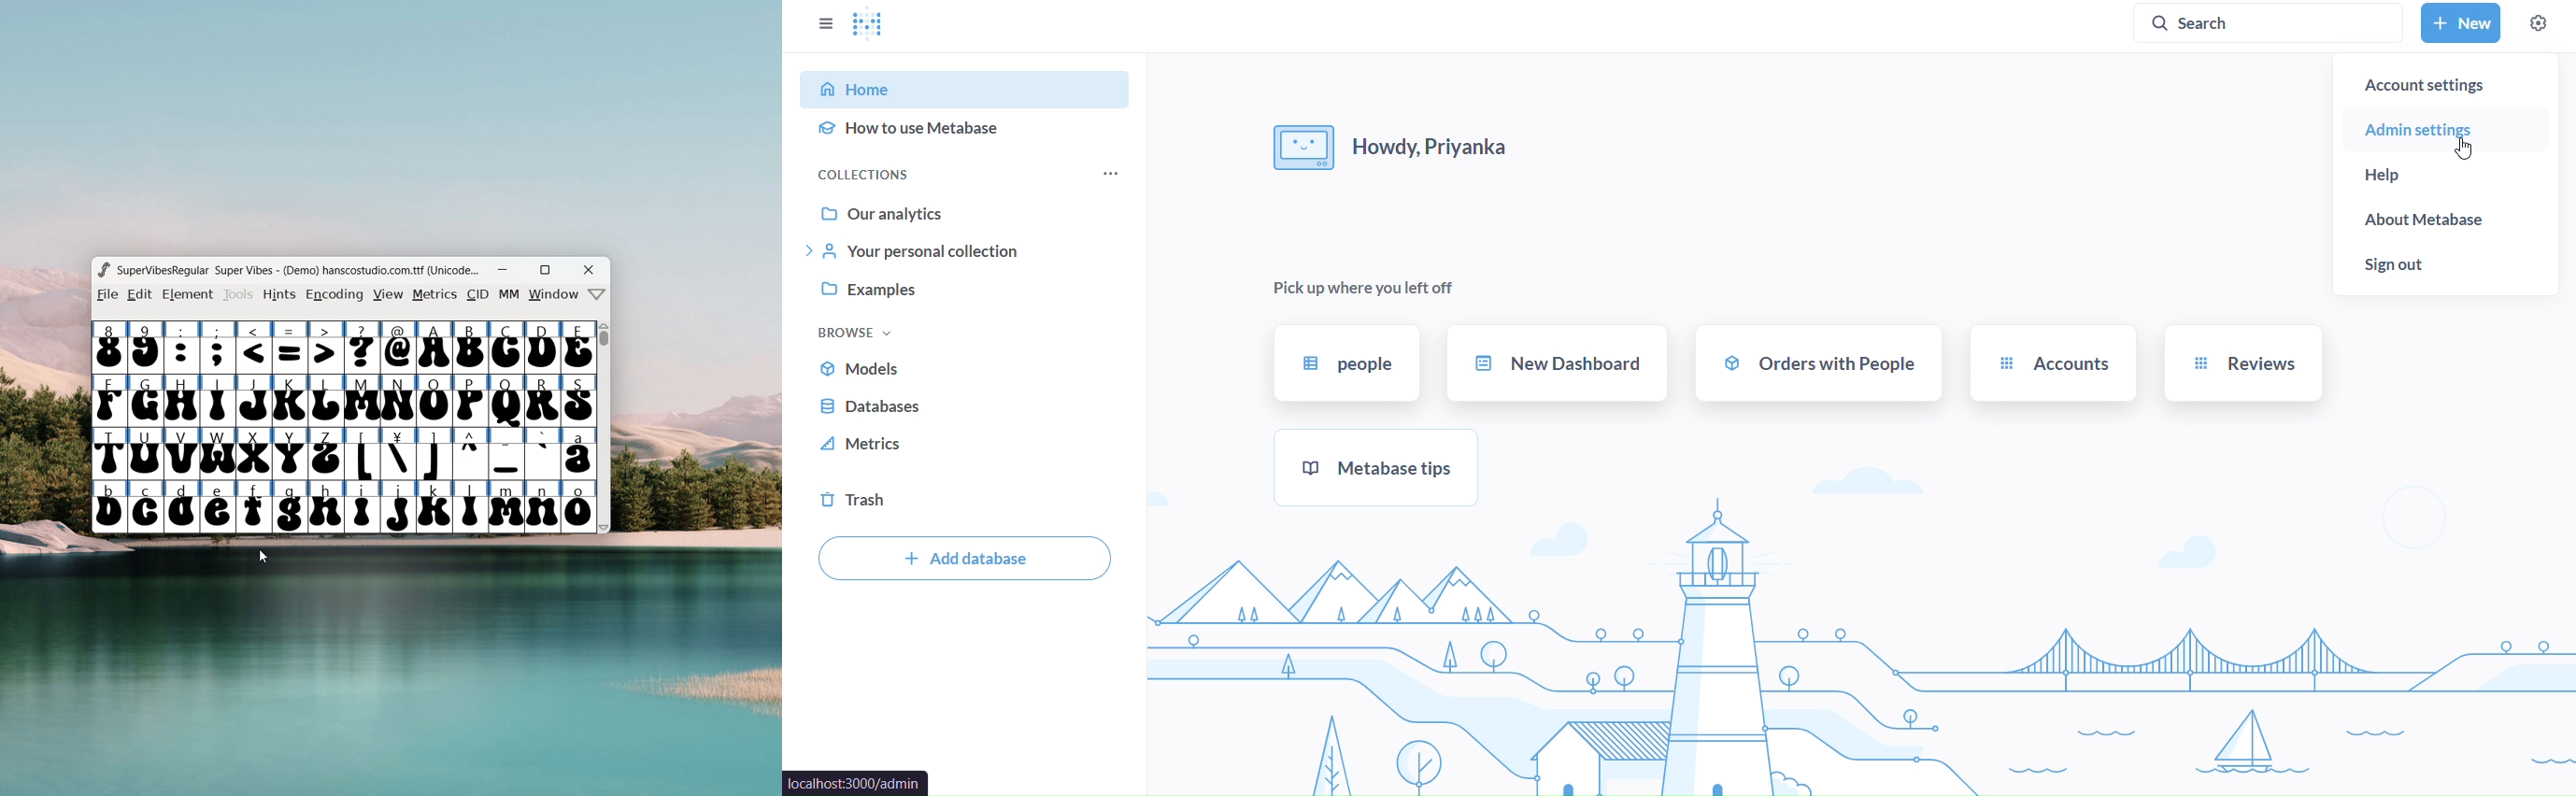 Image resolution: width=2576 pixels, height=812 pixels. Describe the element at coordinates (326, 401) in the screenshot. I see `L` at that location.